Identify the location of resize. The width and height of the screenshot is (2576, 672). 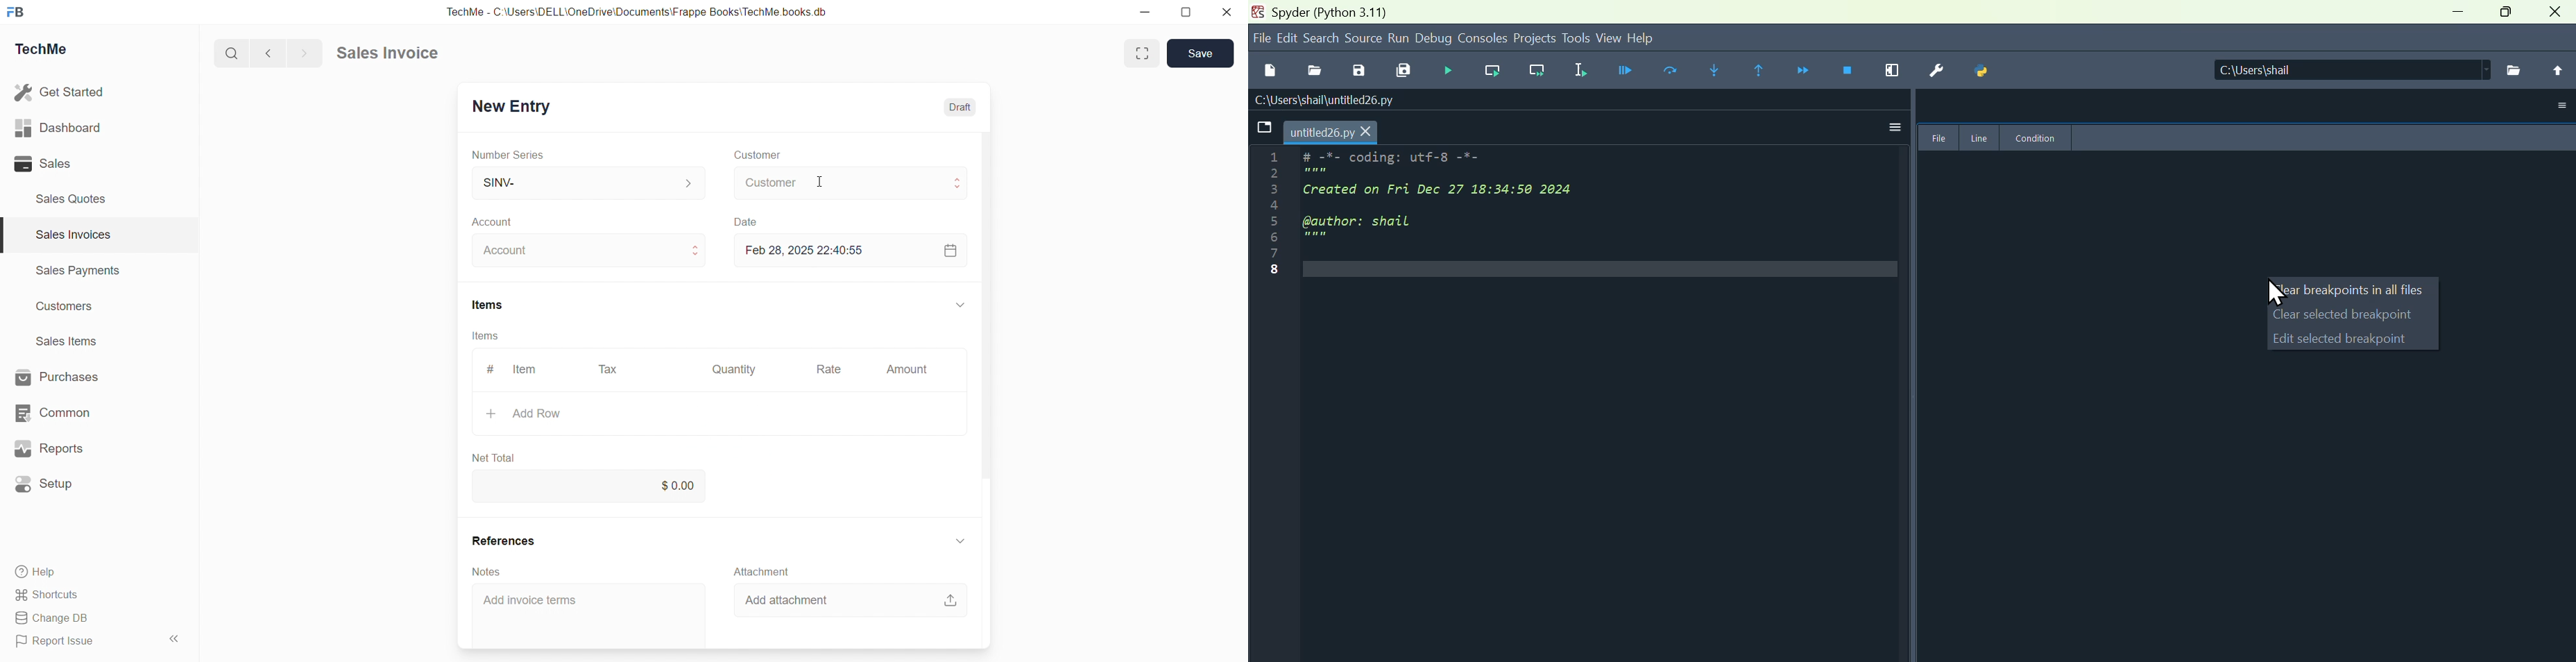
(1186, 13).